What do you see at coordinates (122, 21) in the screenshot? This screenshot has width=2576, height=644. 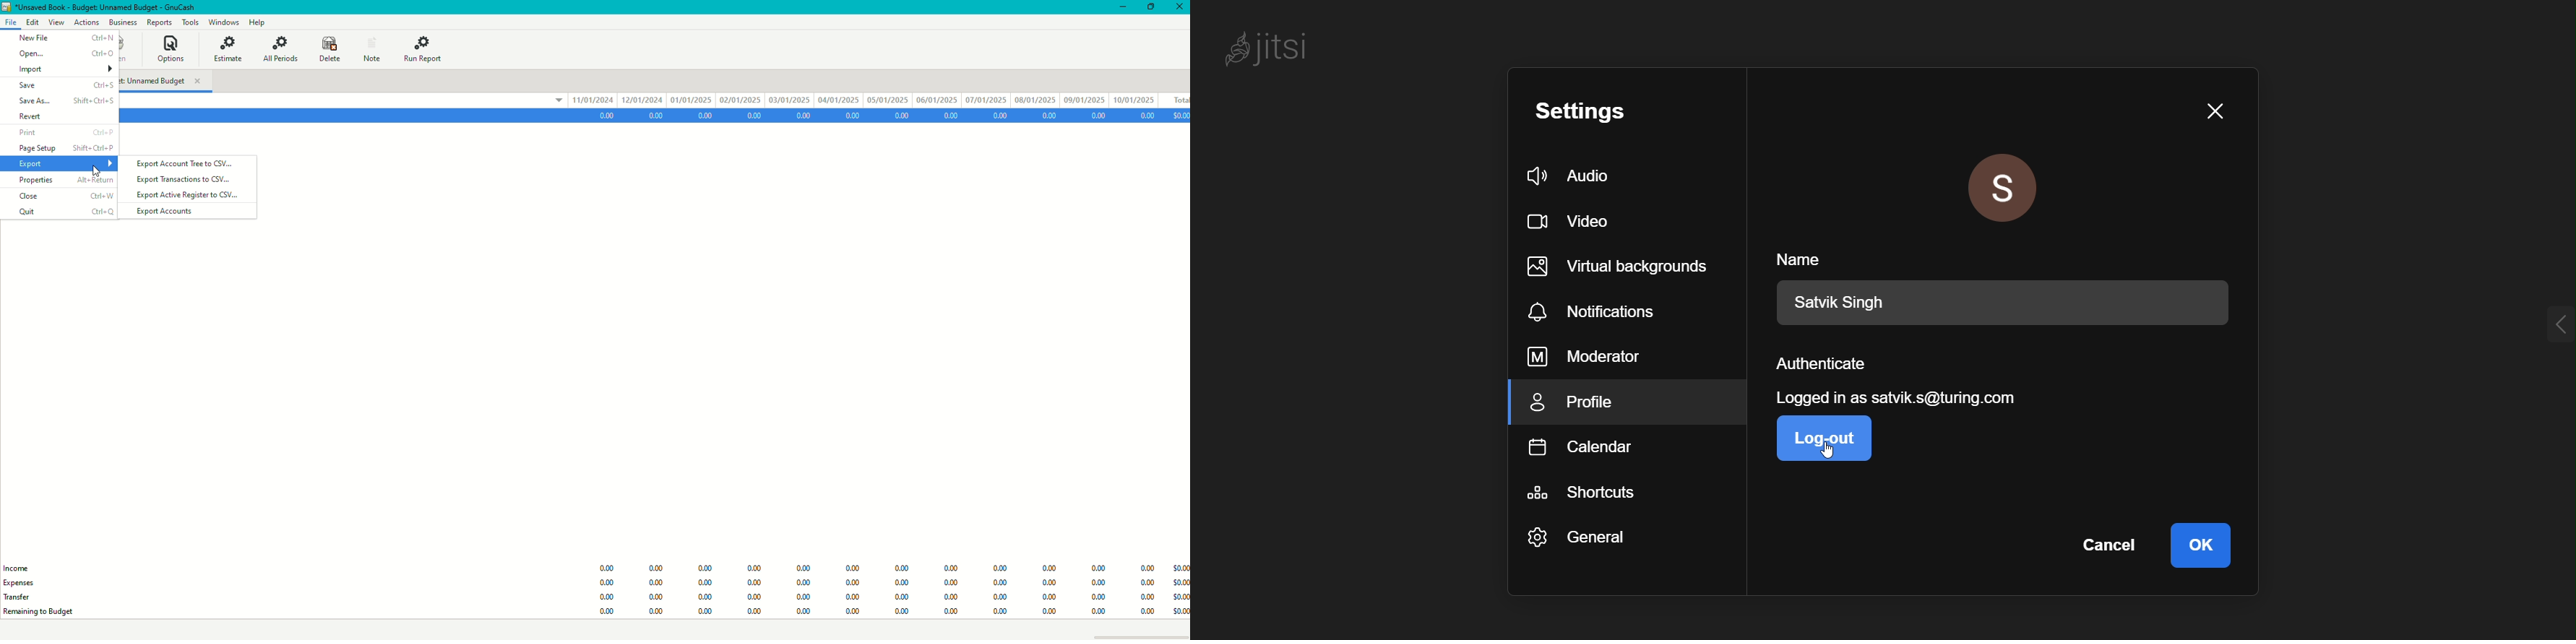 I see `Business` at bounding box center [122, 21].